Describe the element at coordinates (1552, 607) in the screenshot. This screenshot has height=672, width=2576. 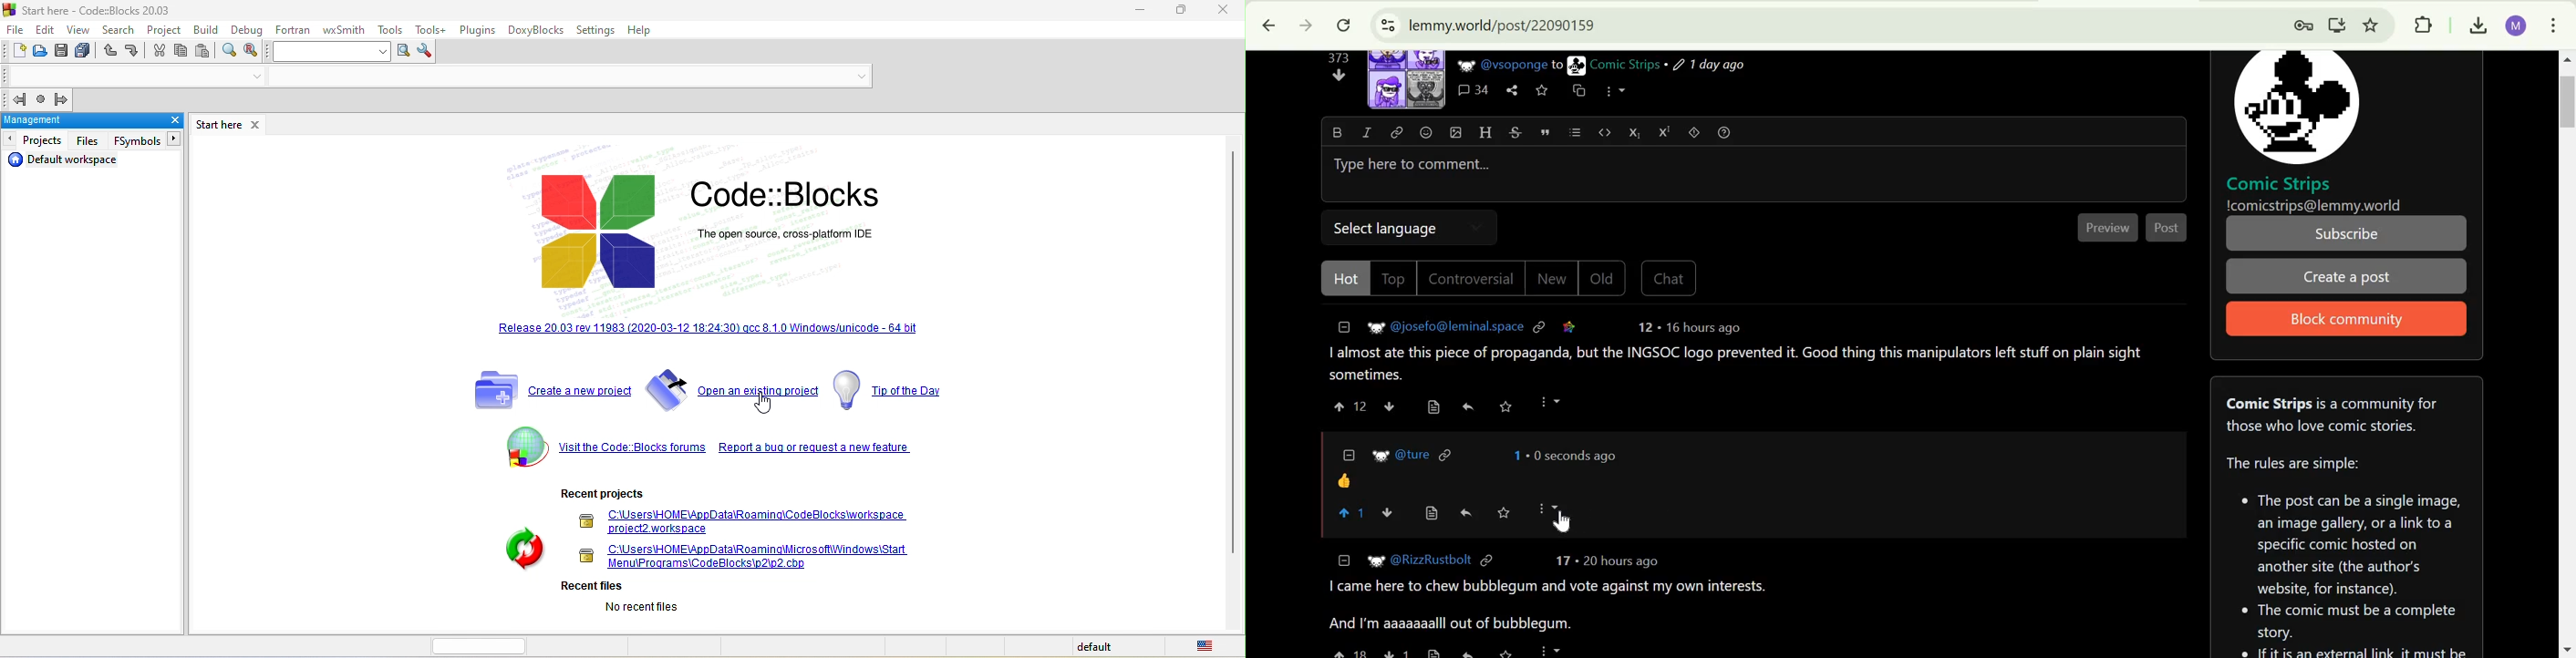
I see `comment` at that location.